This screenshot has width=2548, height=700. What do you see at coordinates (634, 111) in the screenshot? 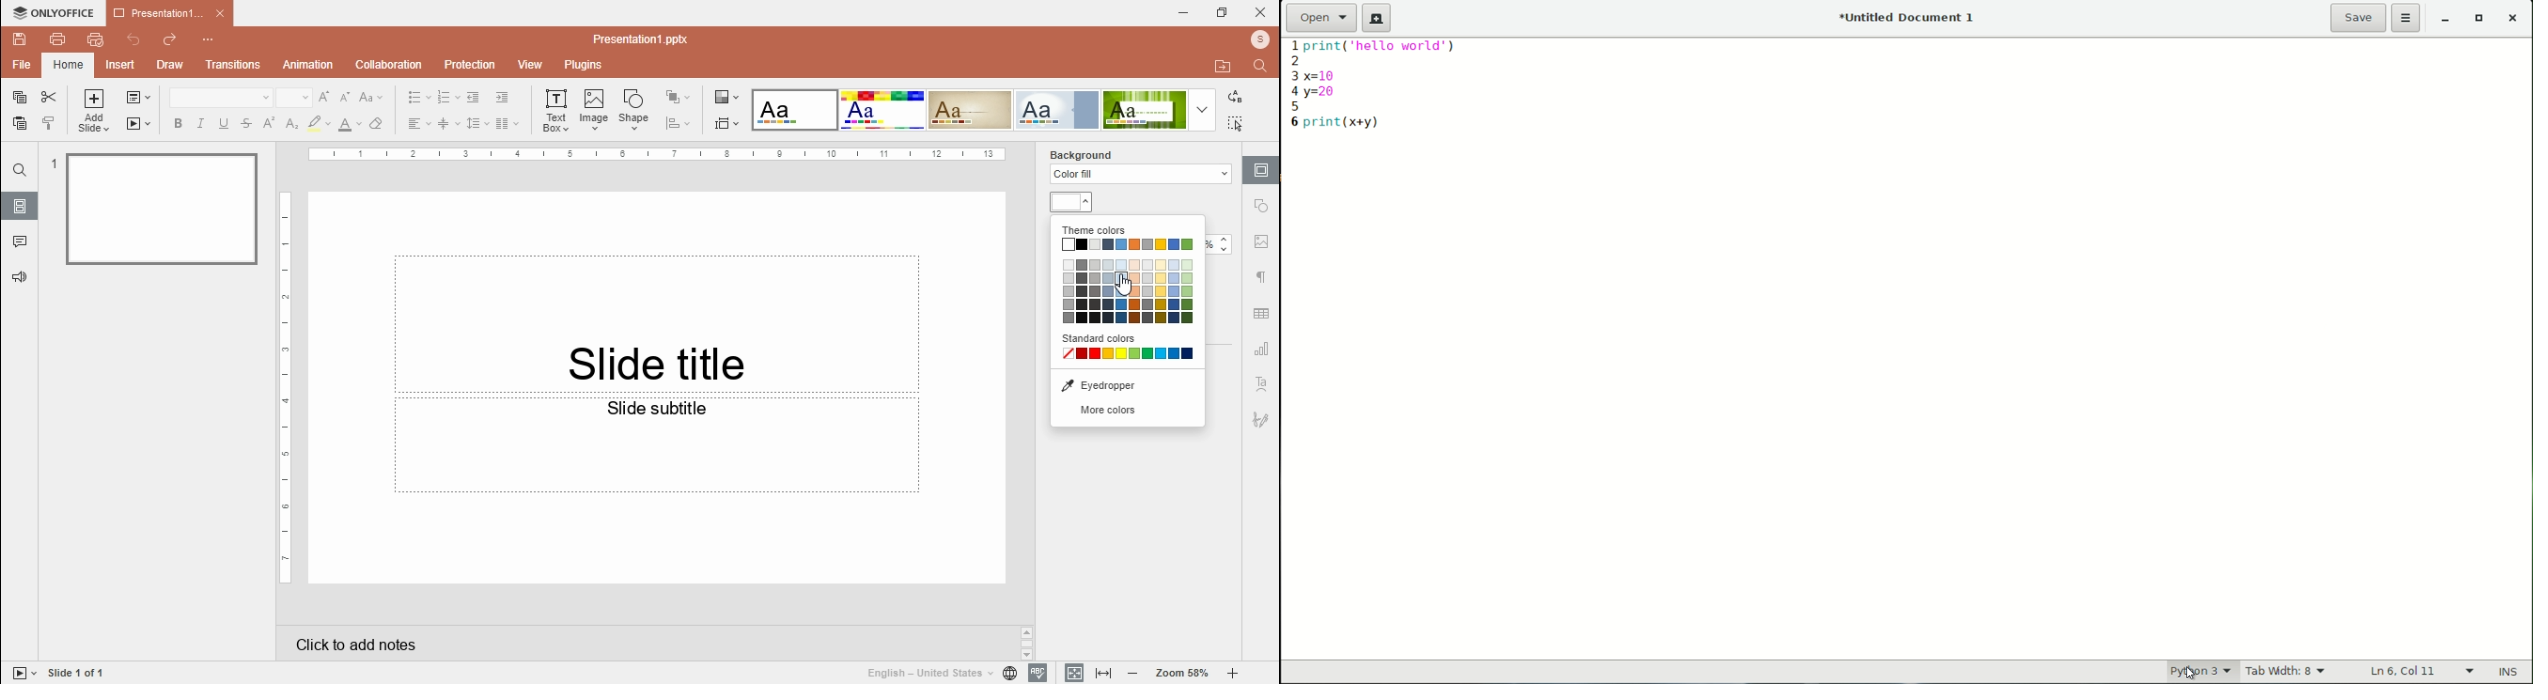
I see `shape` at bounding box center [634, 111].